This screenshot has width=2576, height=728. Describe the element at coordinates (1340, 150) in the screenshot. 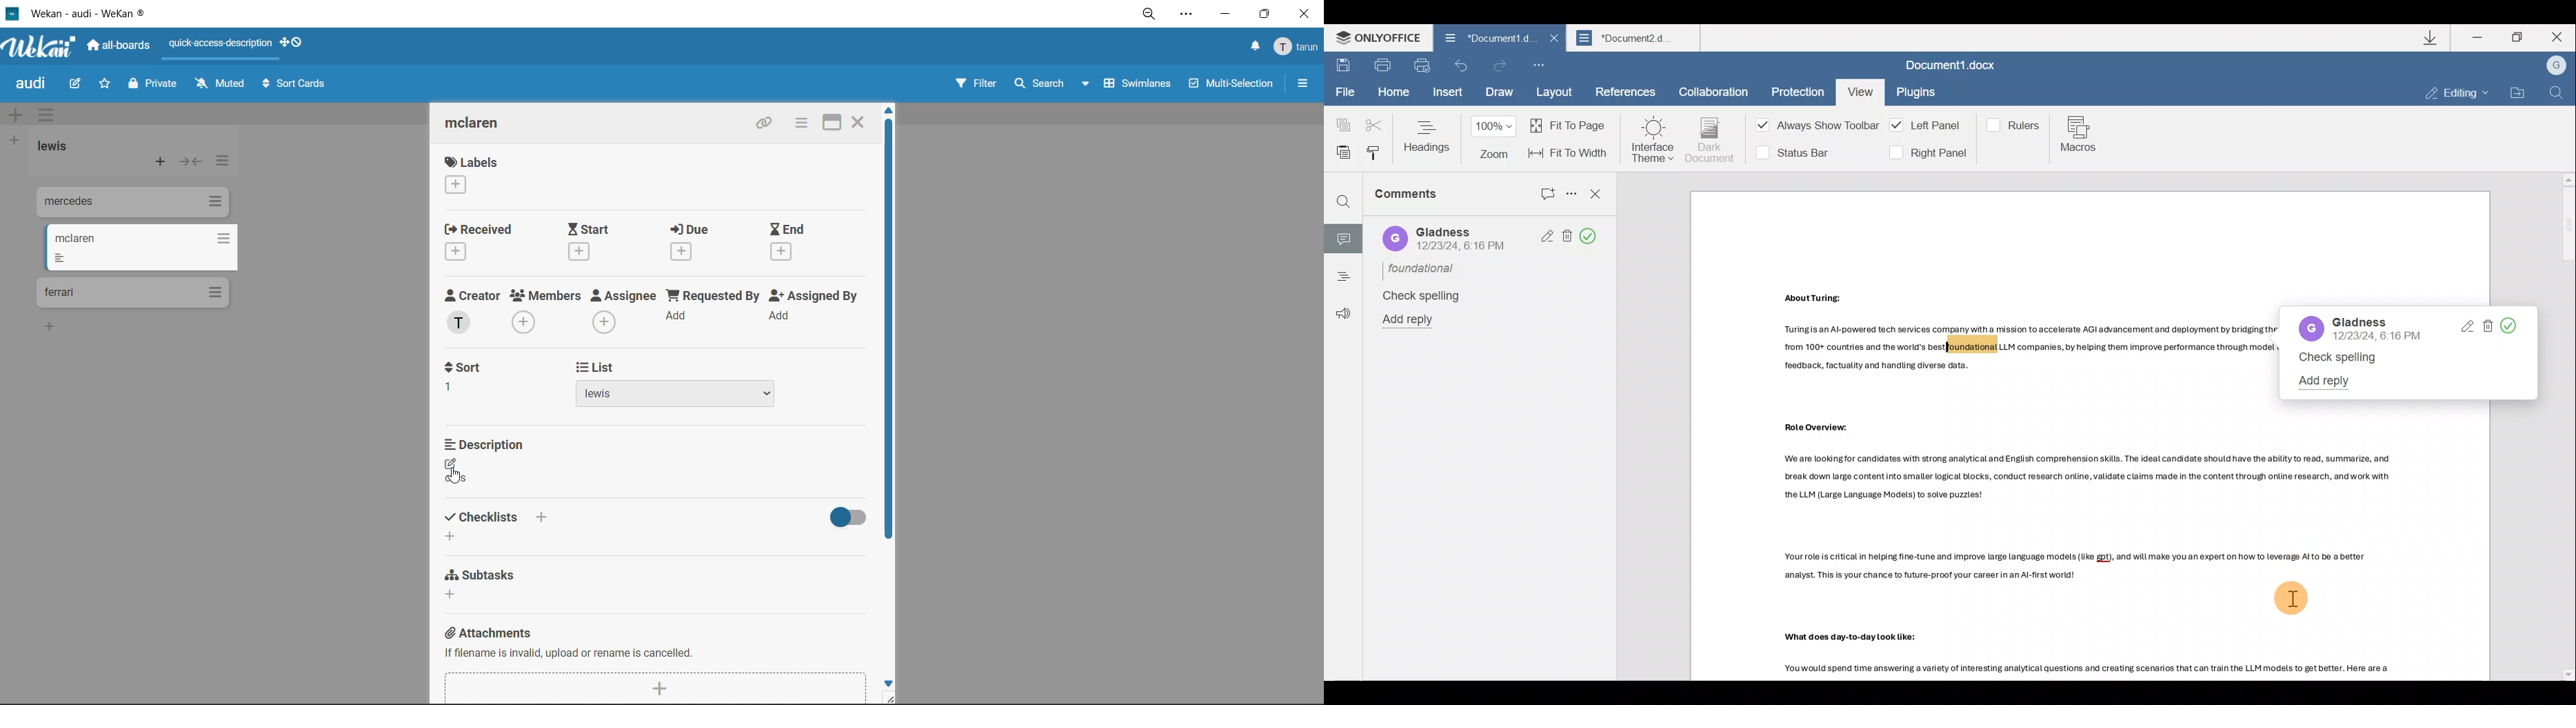

I see `Paste` at that location.